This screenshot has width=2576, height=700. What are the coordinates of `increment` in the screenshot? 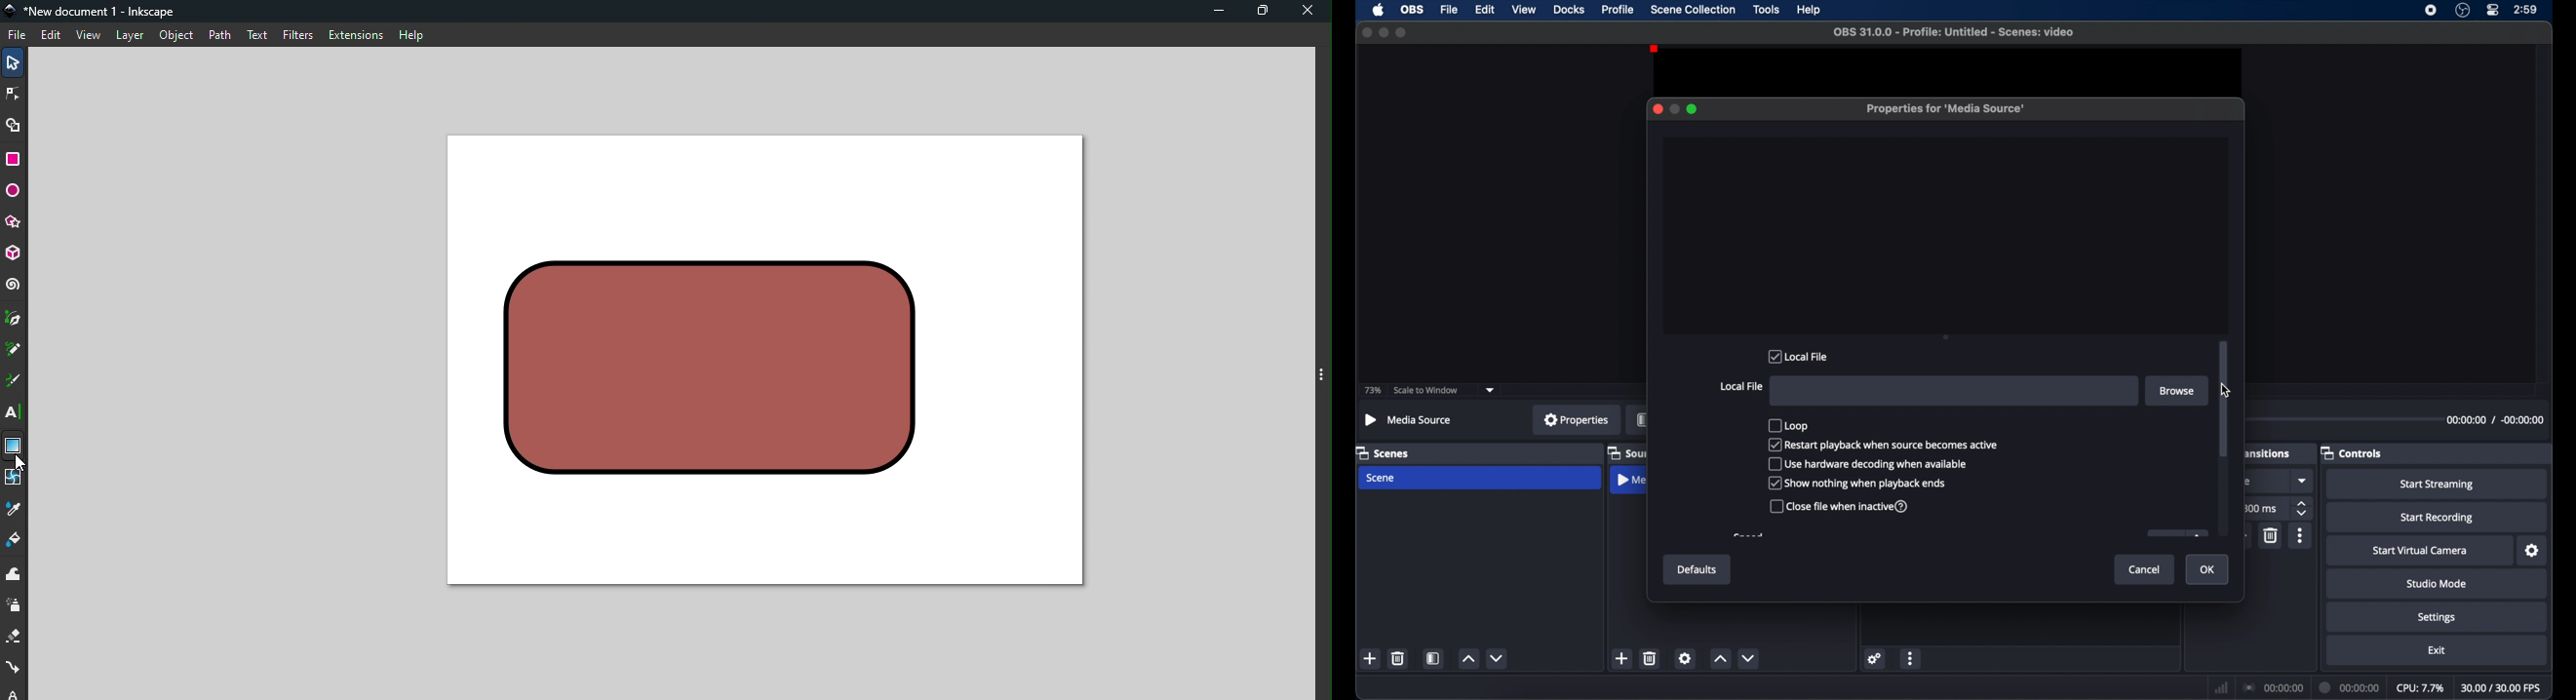 It's located at (1469, 659).